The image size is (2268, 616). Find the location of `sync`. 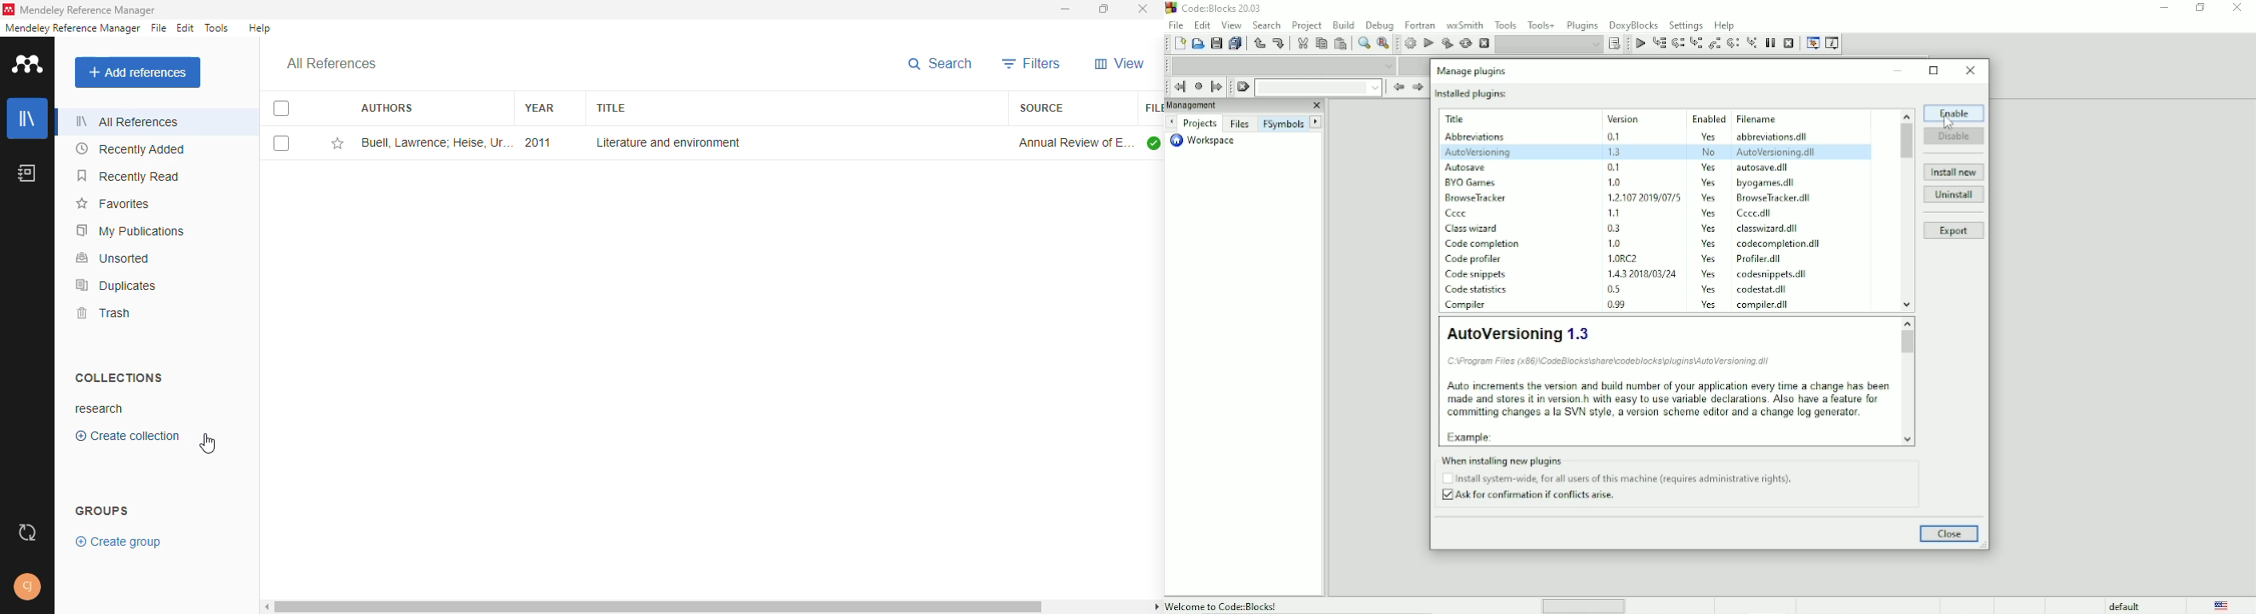

sync is located at coordinates (26, 533).